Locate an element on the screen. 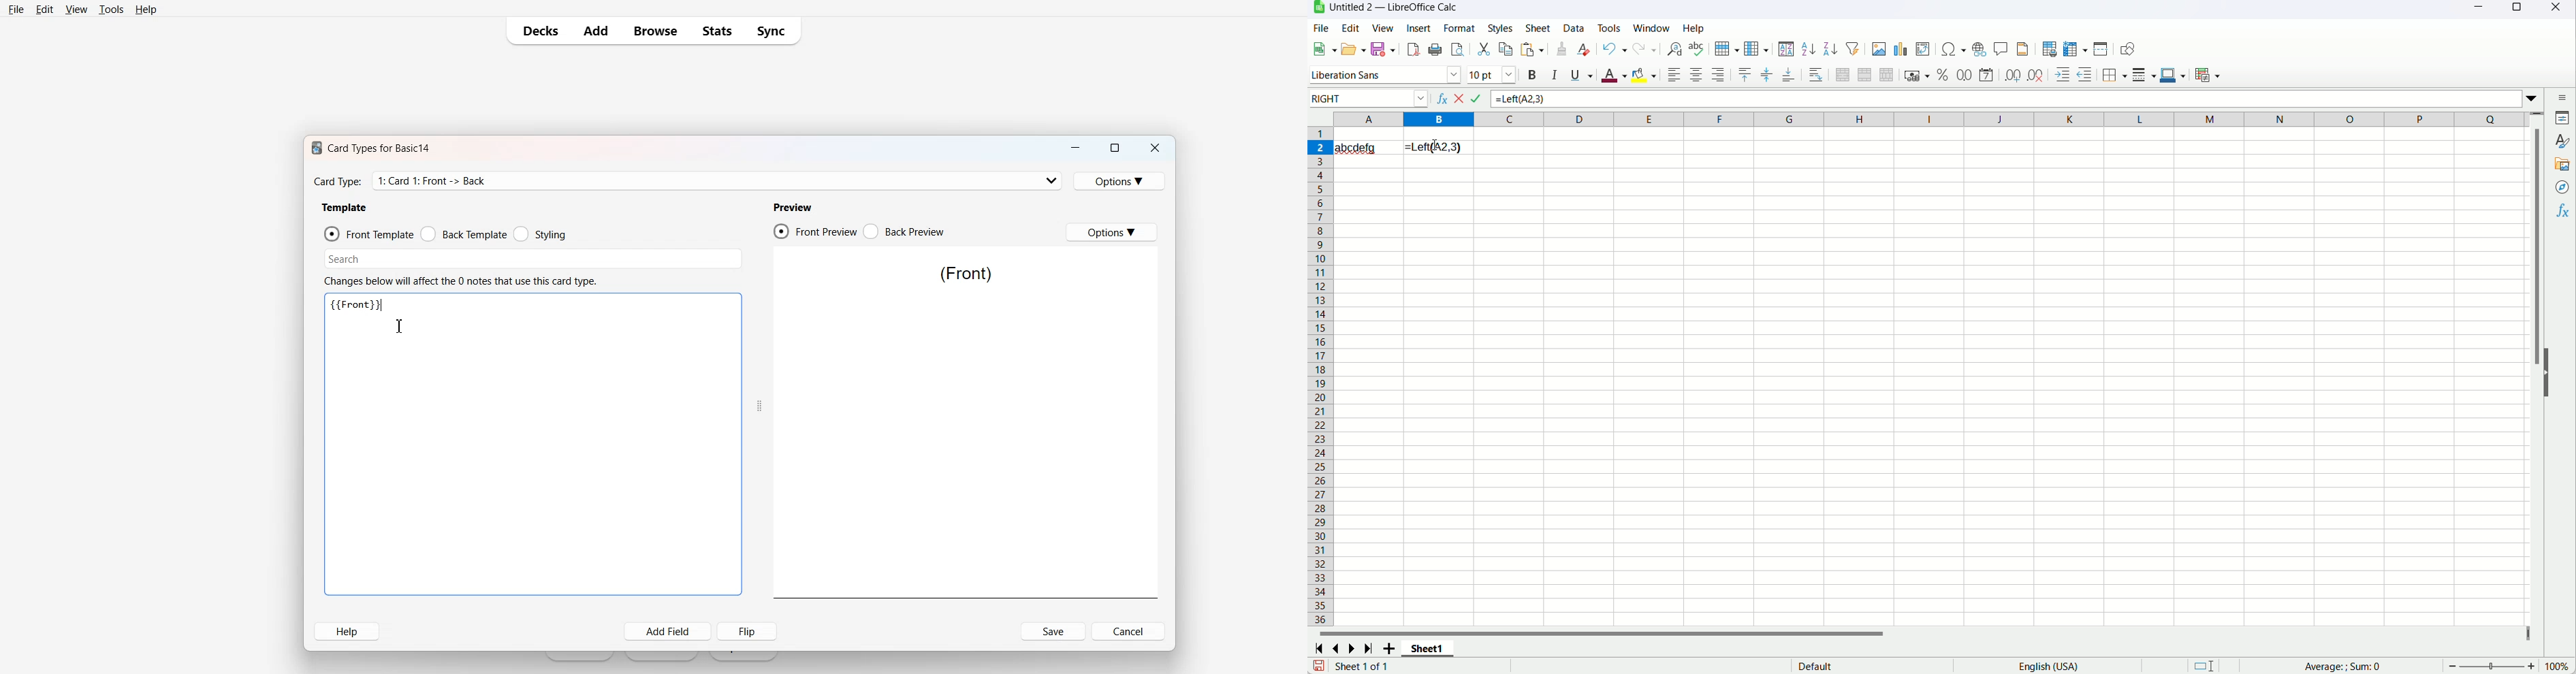  sort ascending is located at coordinates (1808, 50).